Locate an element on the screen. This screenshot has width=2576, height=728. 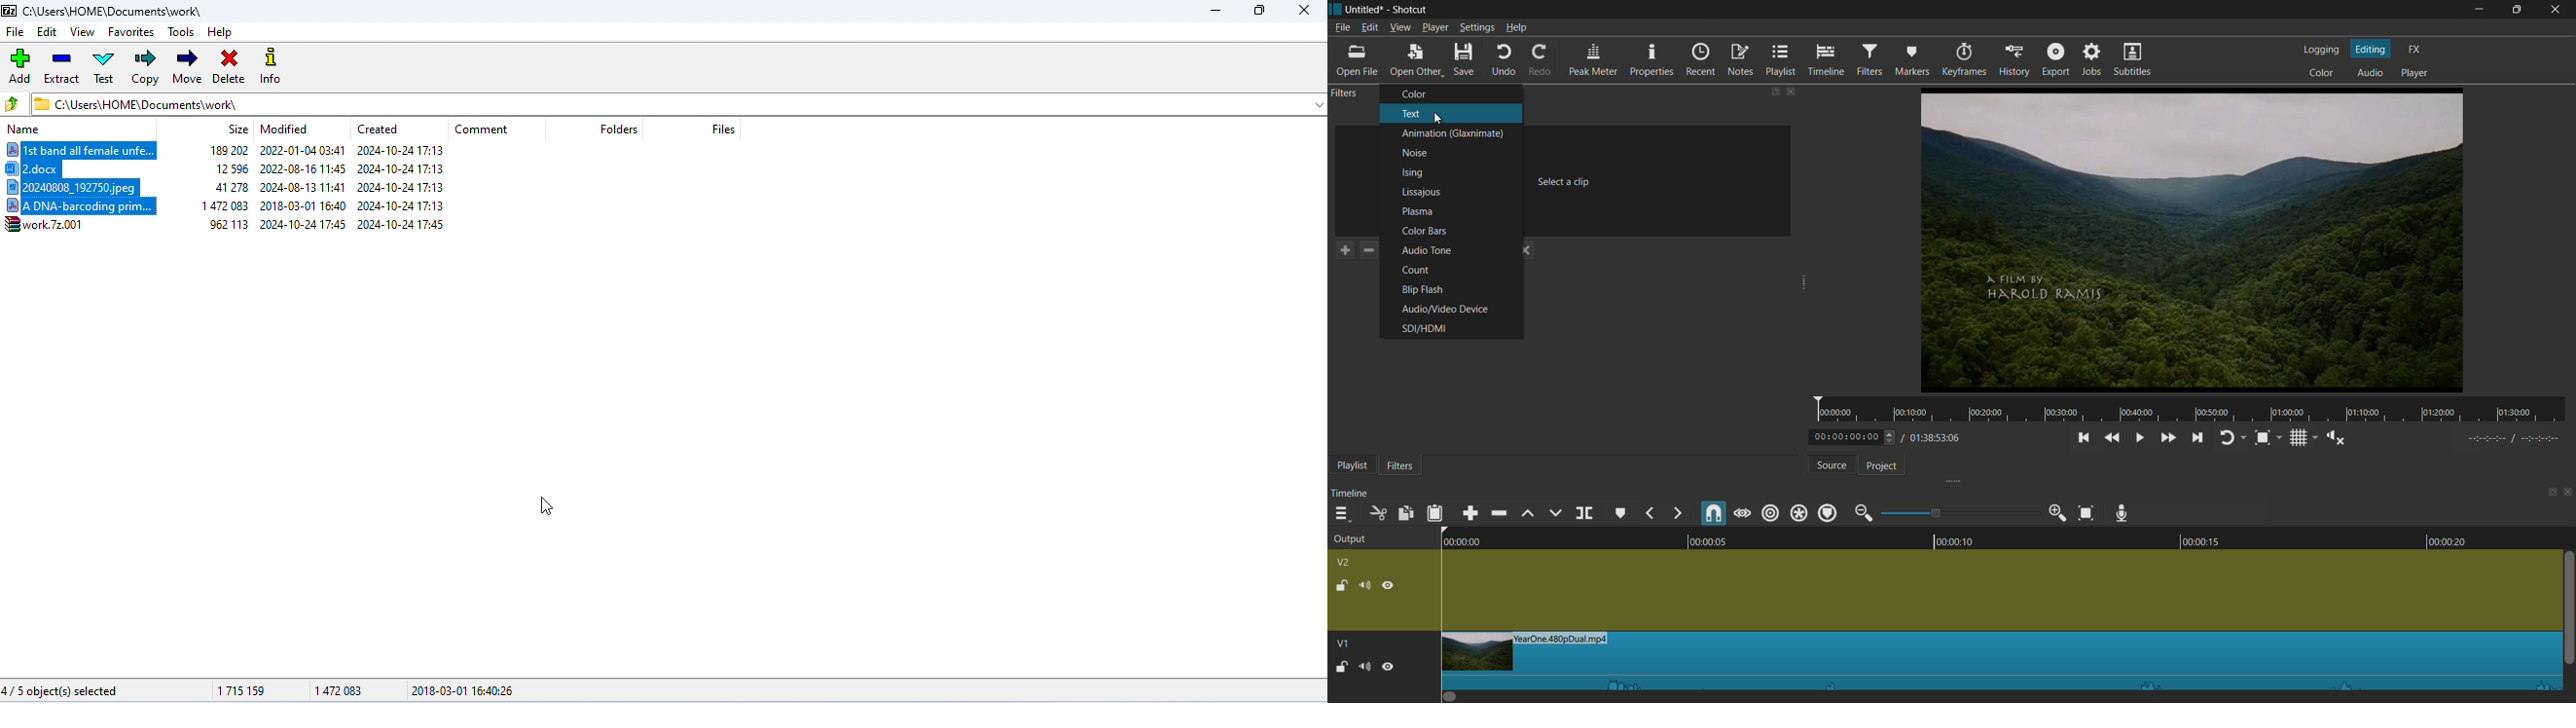
change layout is located at coordinates (2549, 494).